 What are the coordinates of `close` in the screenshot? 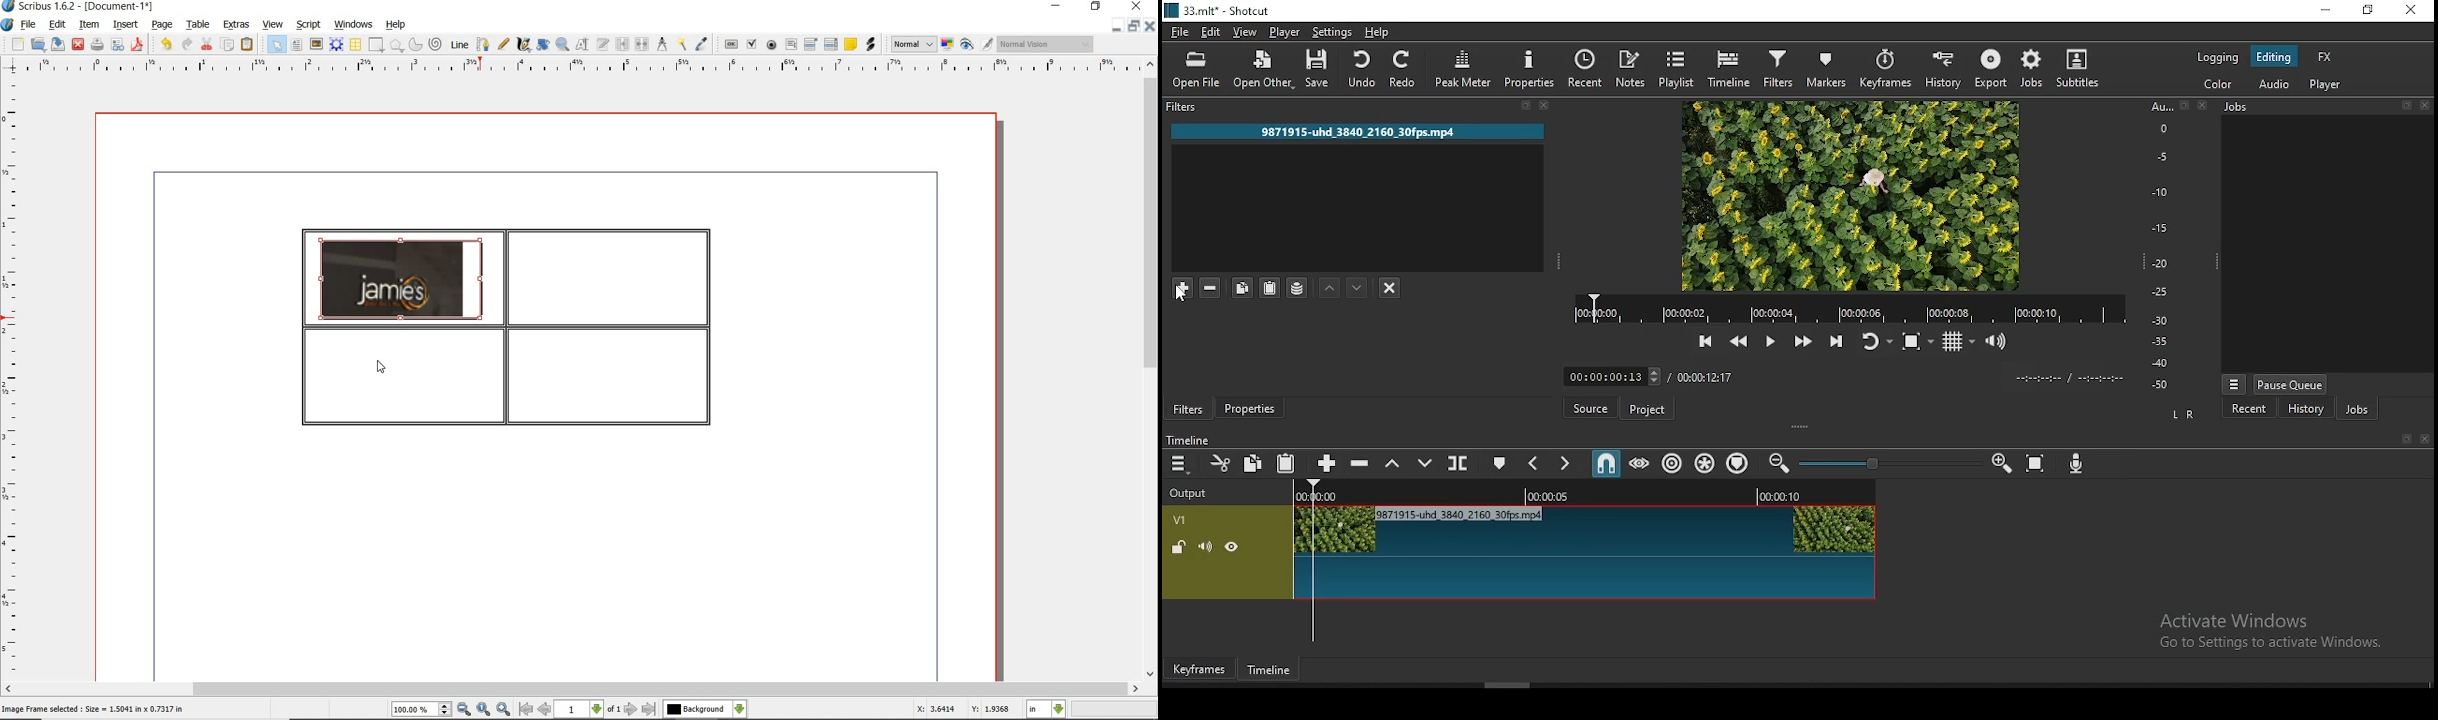 It's located at (2425, 105).